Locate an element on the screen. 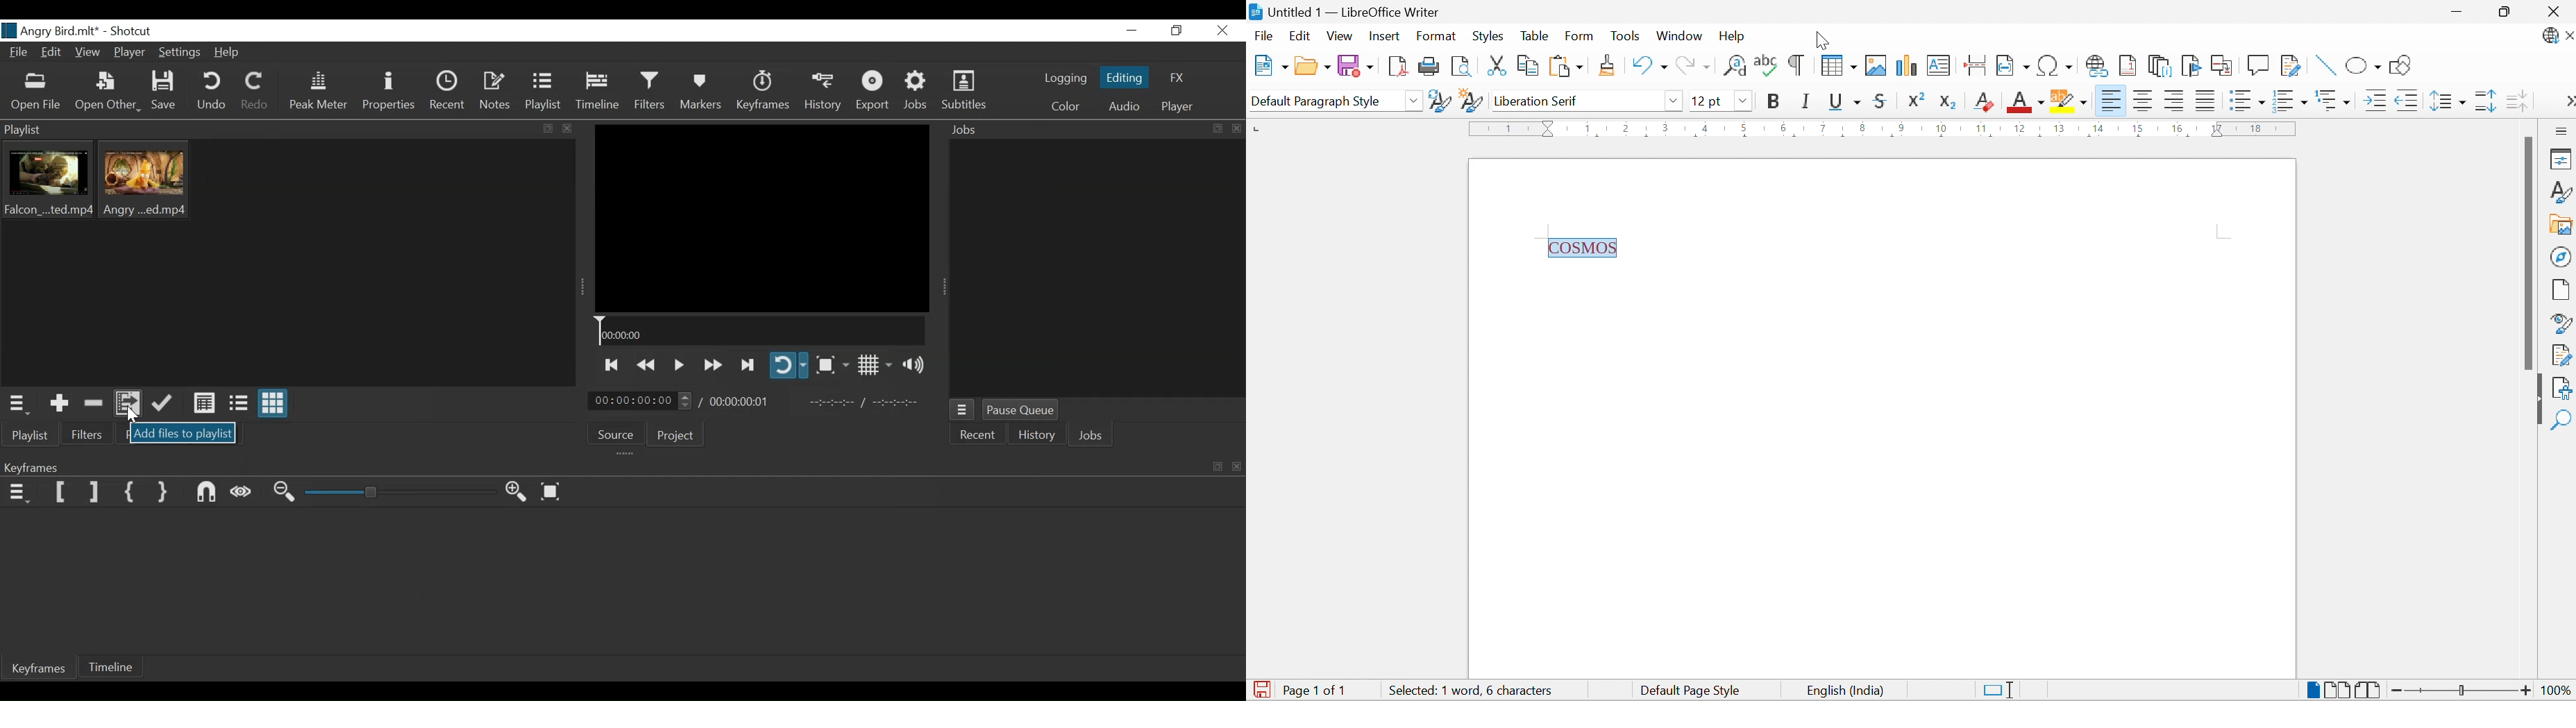 This screenshot has width=2576, height=728. Color is located at coordinates (1065, 105).